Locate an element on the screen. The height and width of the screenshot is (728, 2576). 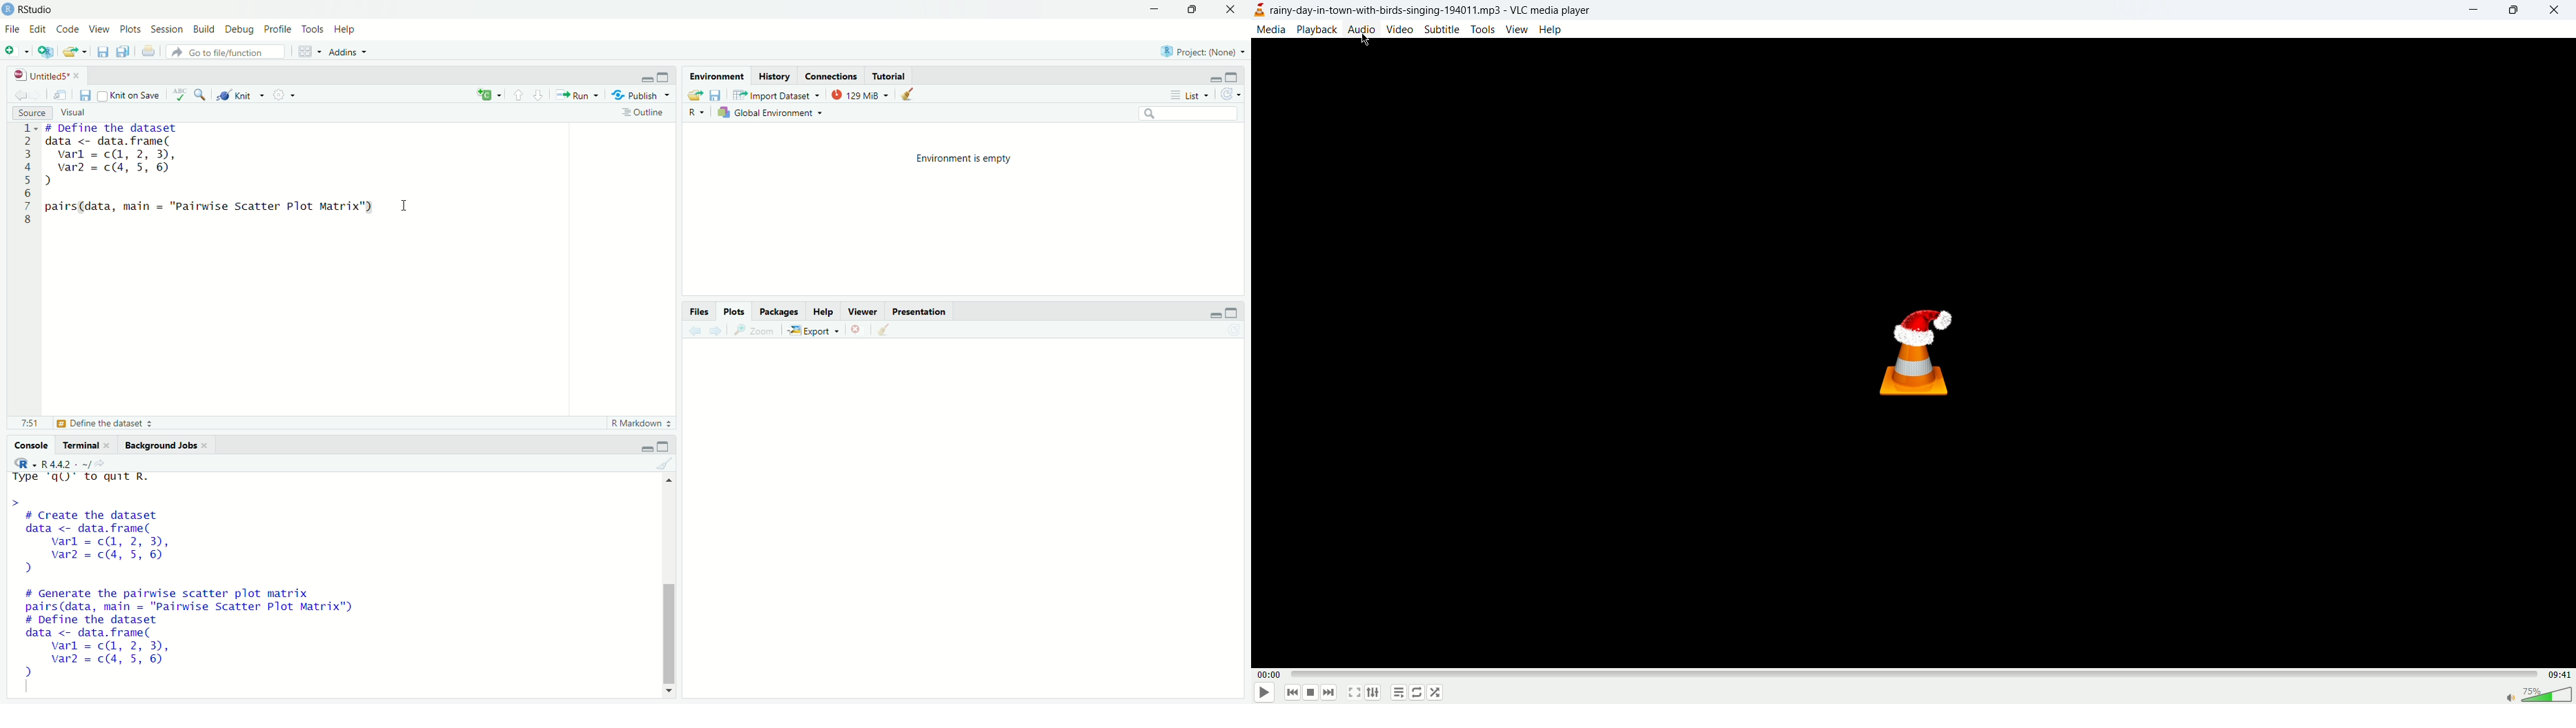
Show in new window is located at coordinates (63, 94).